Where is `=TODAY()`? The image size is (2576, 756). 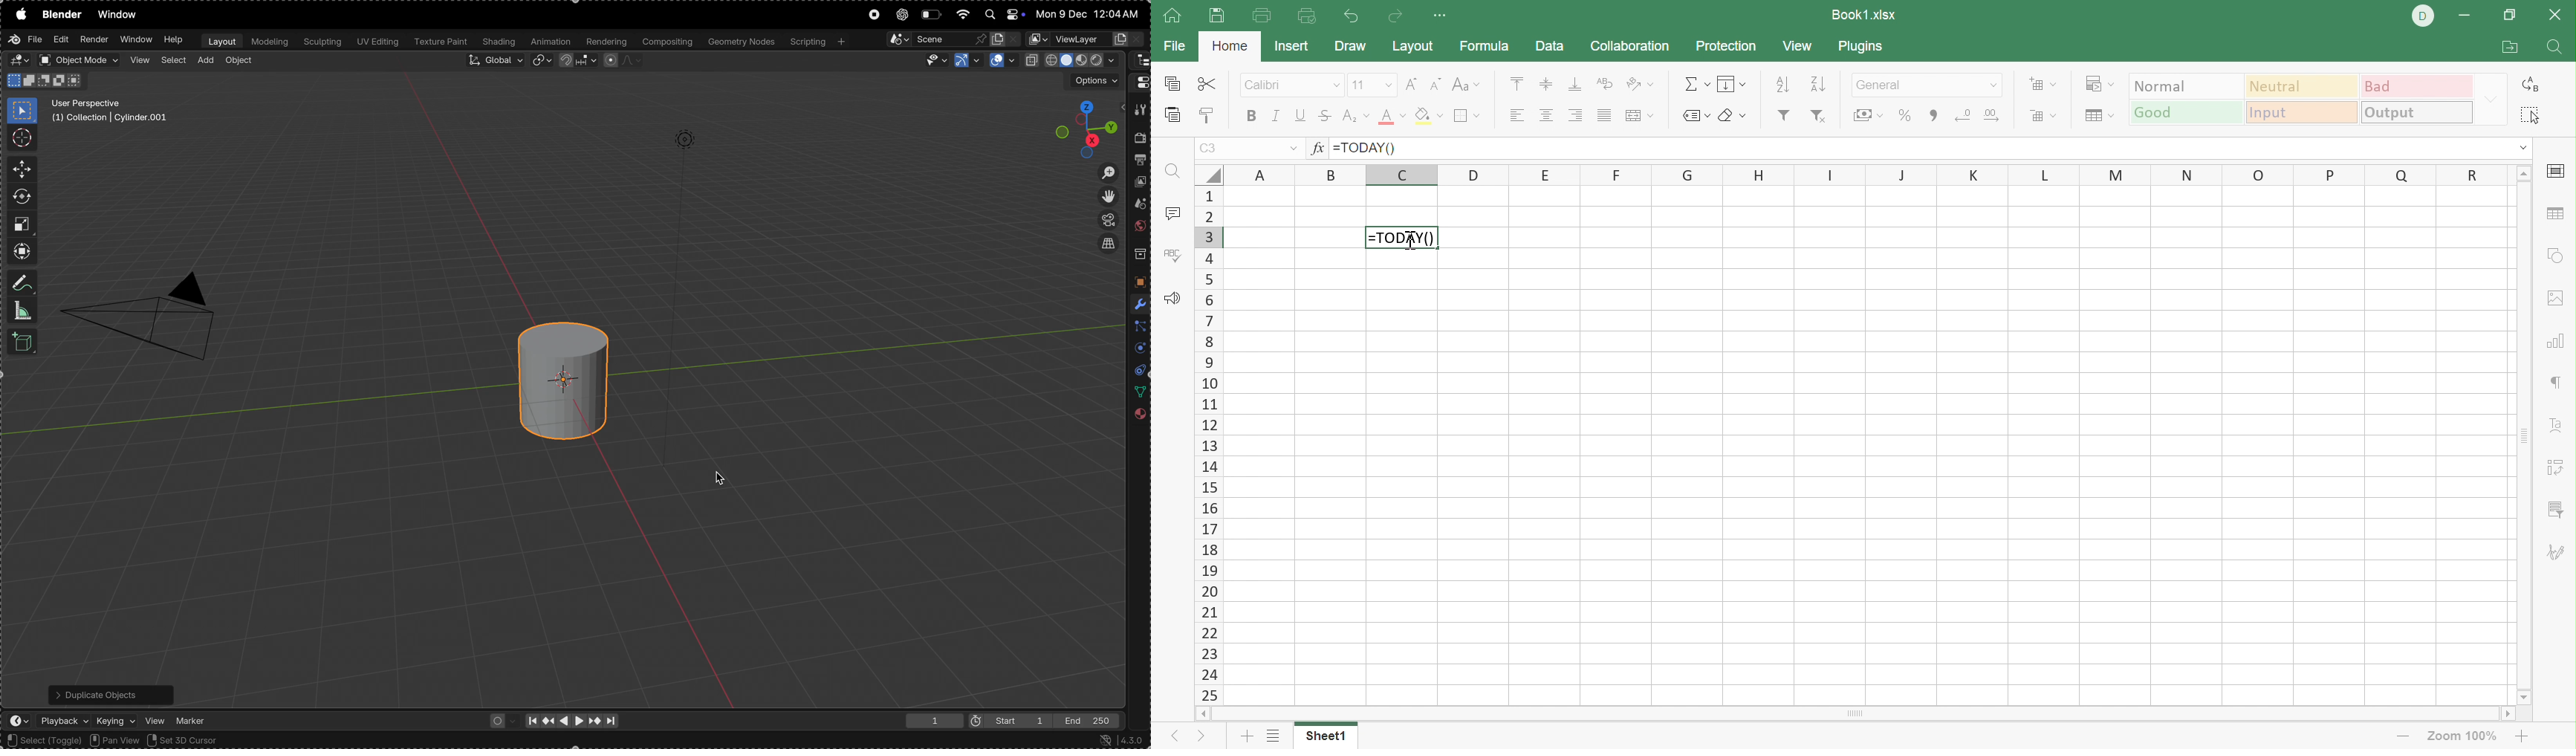 =TODAY() is located at coordinates (1366, 147).